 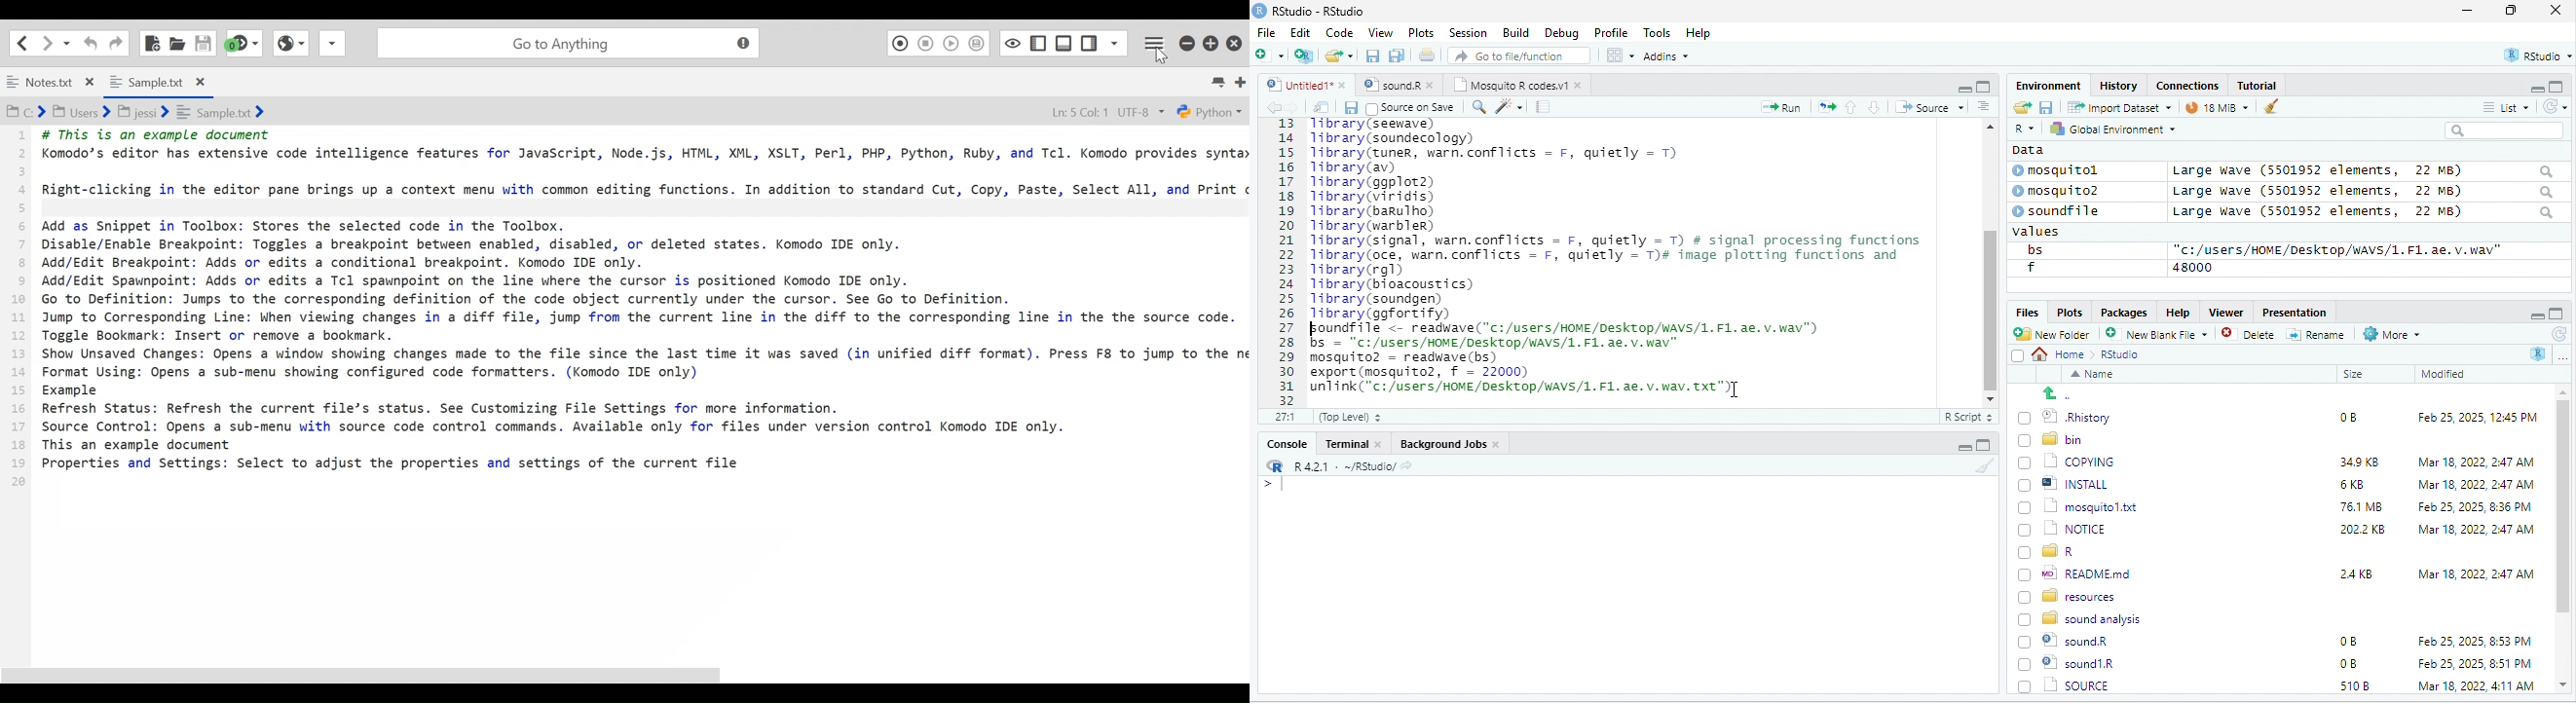 What do you see at coordinates (1283, 417) in the screenshot?
I see `31:55` at bounding box center [1283, 417].